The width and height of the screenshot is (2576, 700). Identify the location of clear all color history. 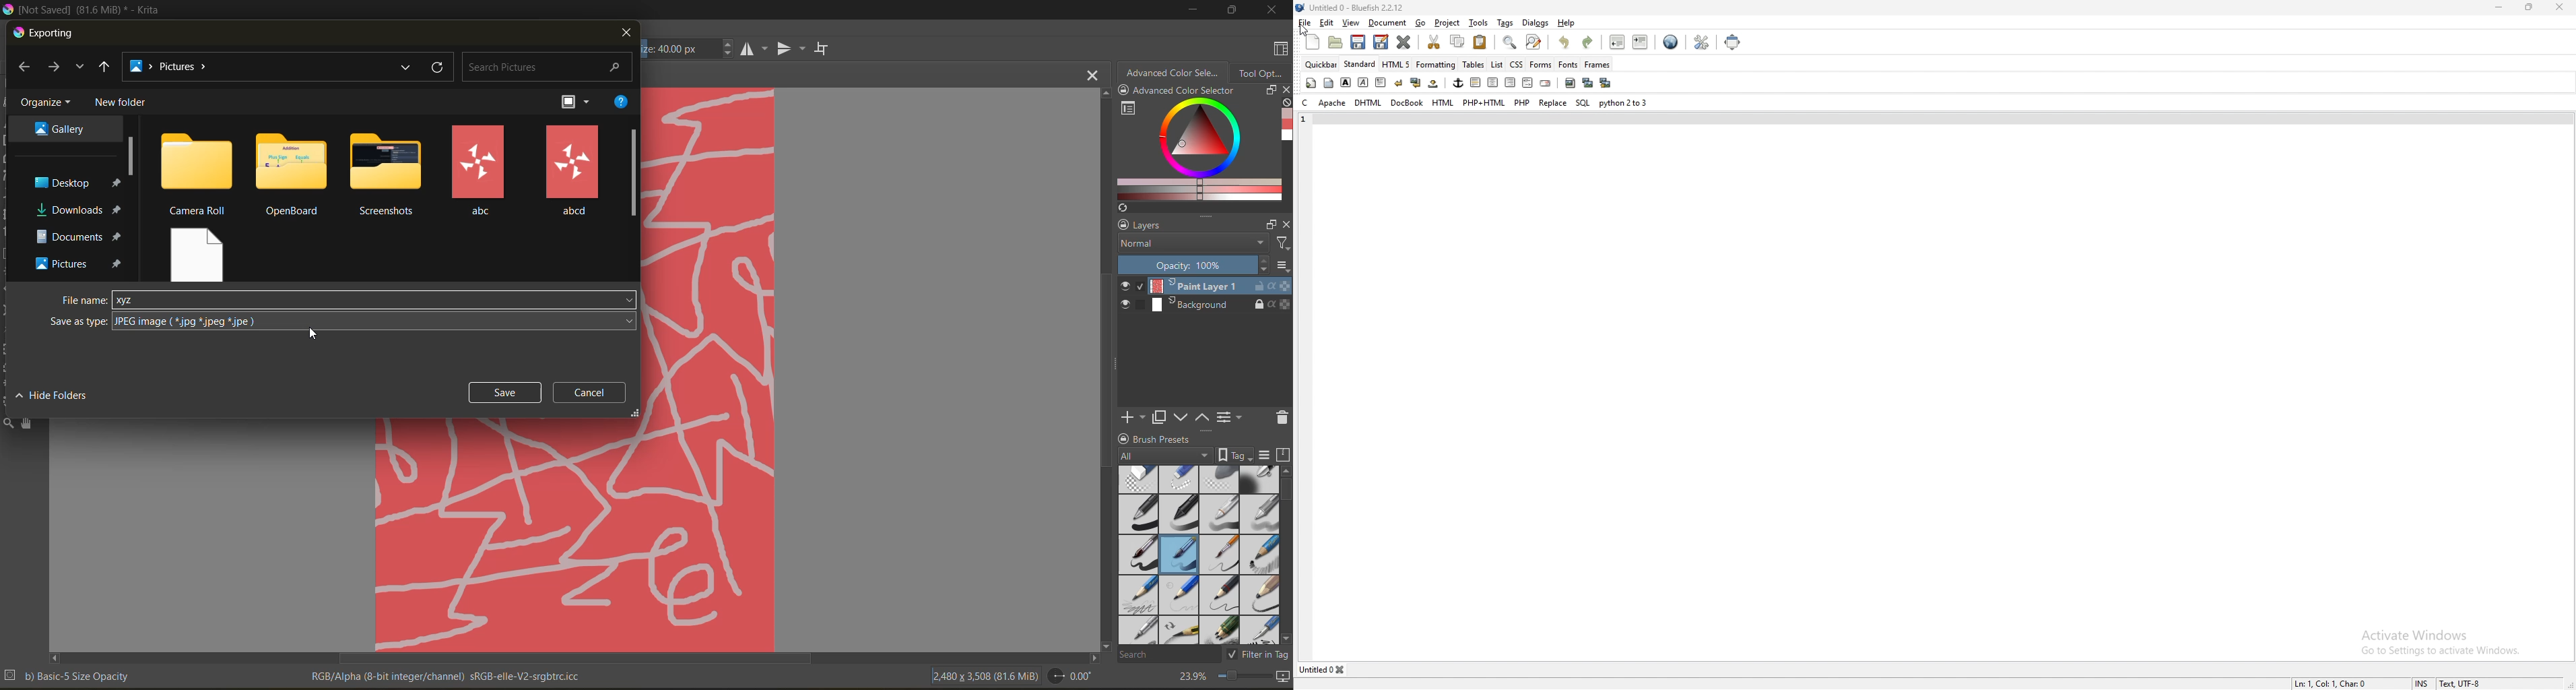
(1285, 104).